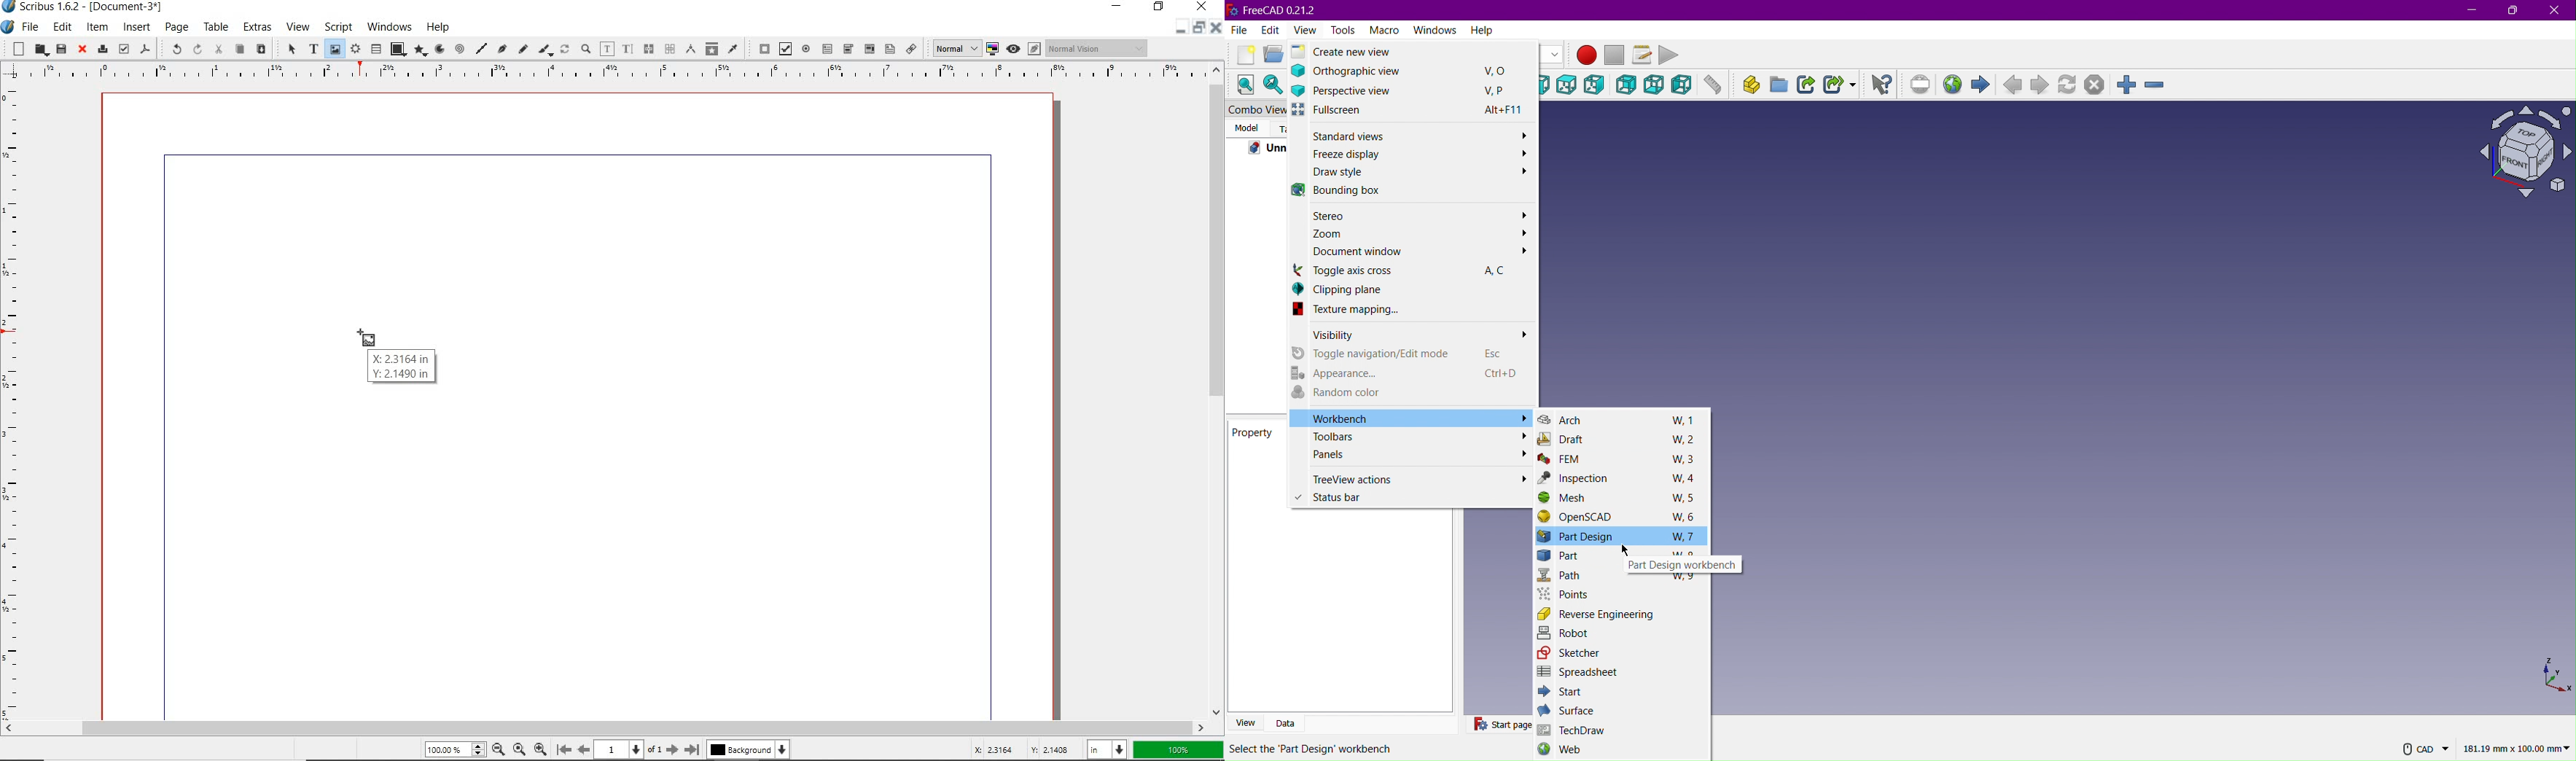 The image size is (2576, 784). What do you see at coordinates (520, 48) in the screenshot?
I see `freehand line` at bounding box center [520, 48].